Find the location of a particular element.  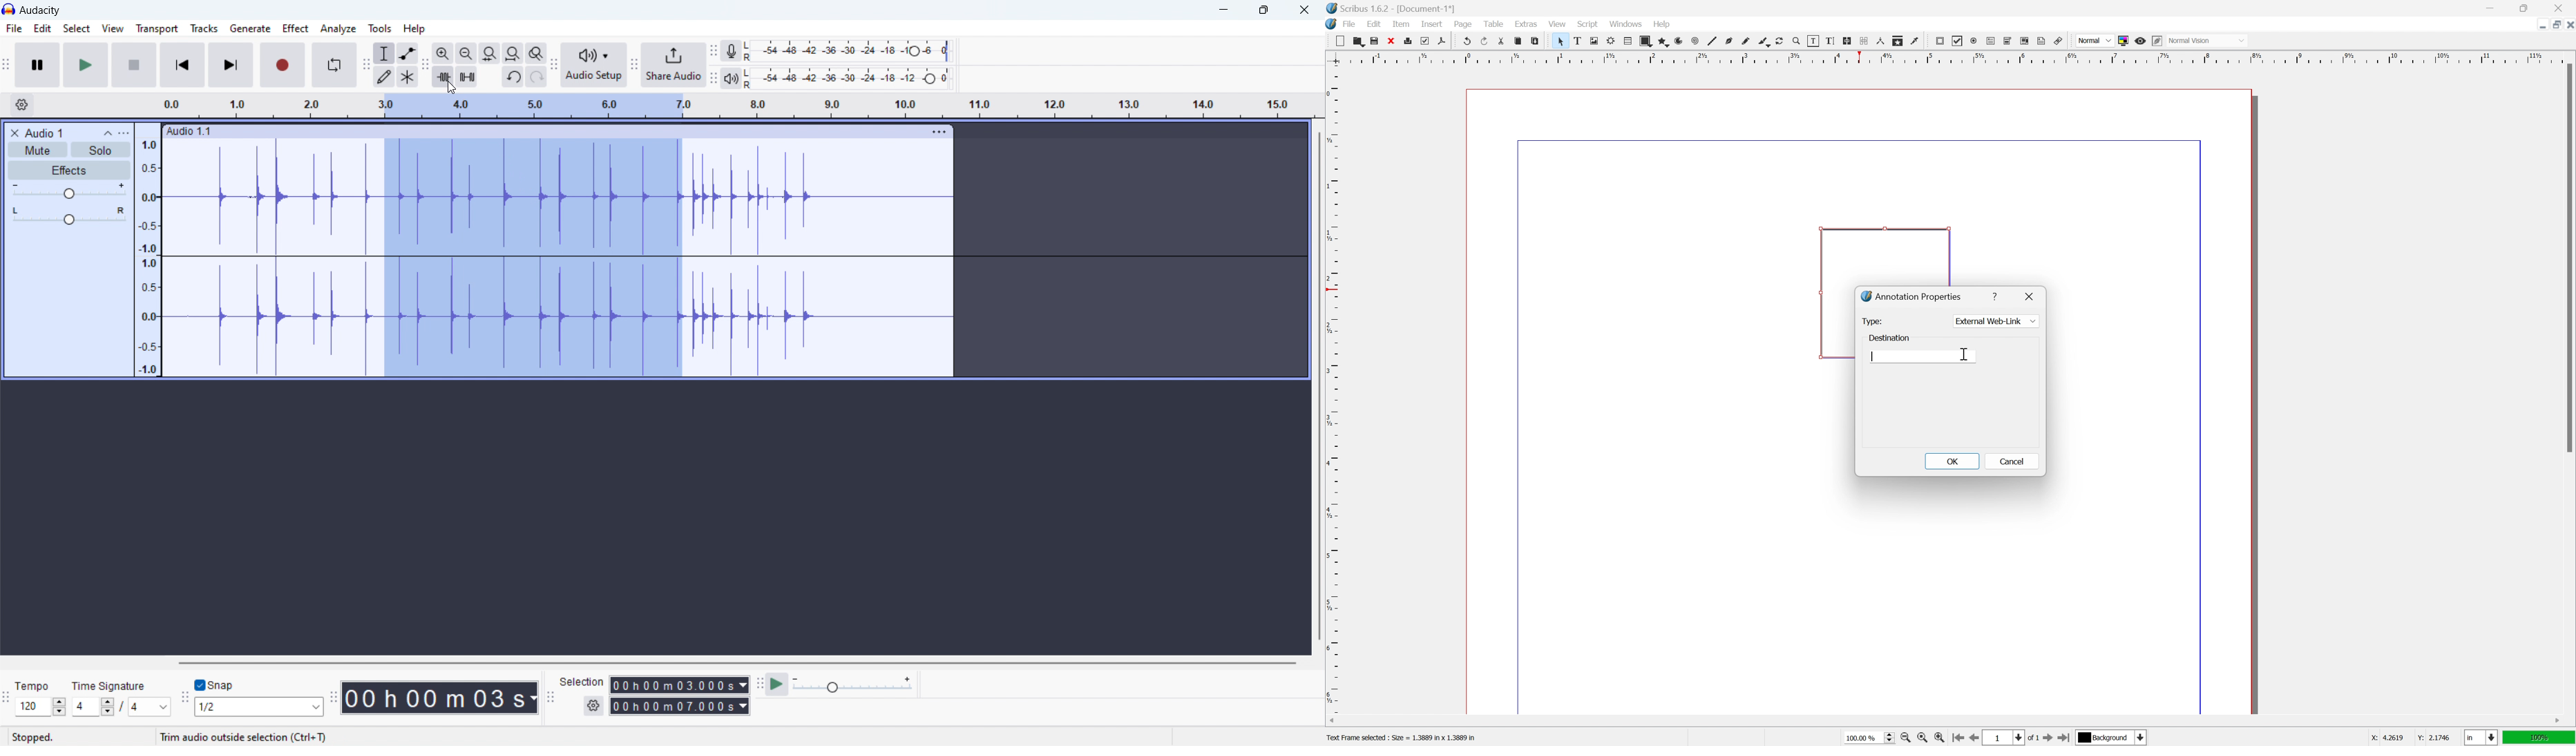

destination is located at coordinates (1889, 338).